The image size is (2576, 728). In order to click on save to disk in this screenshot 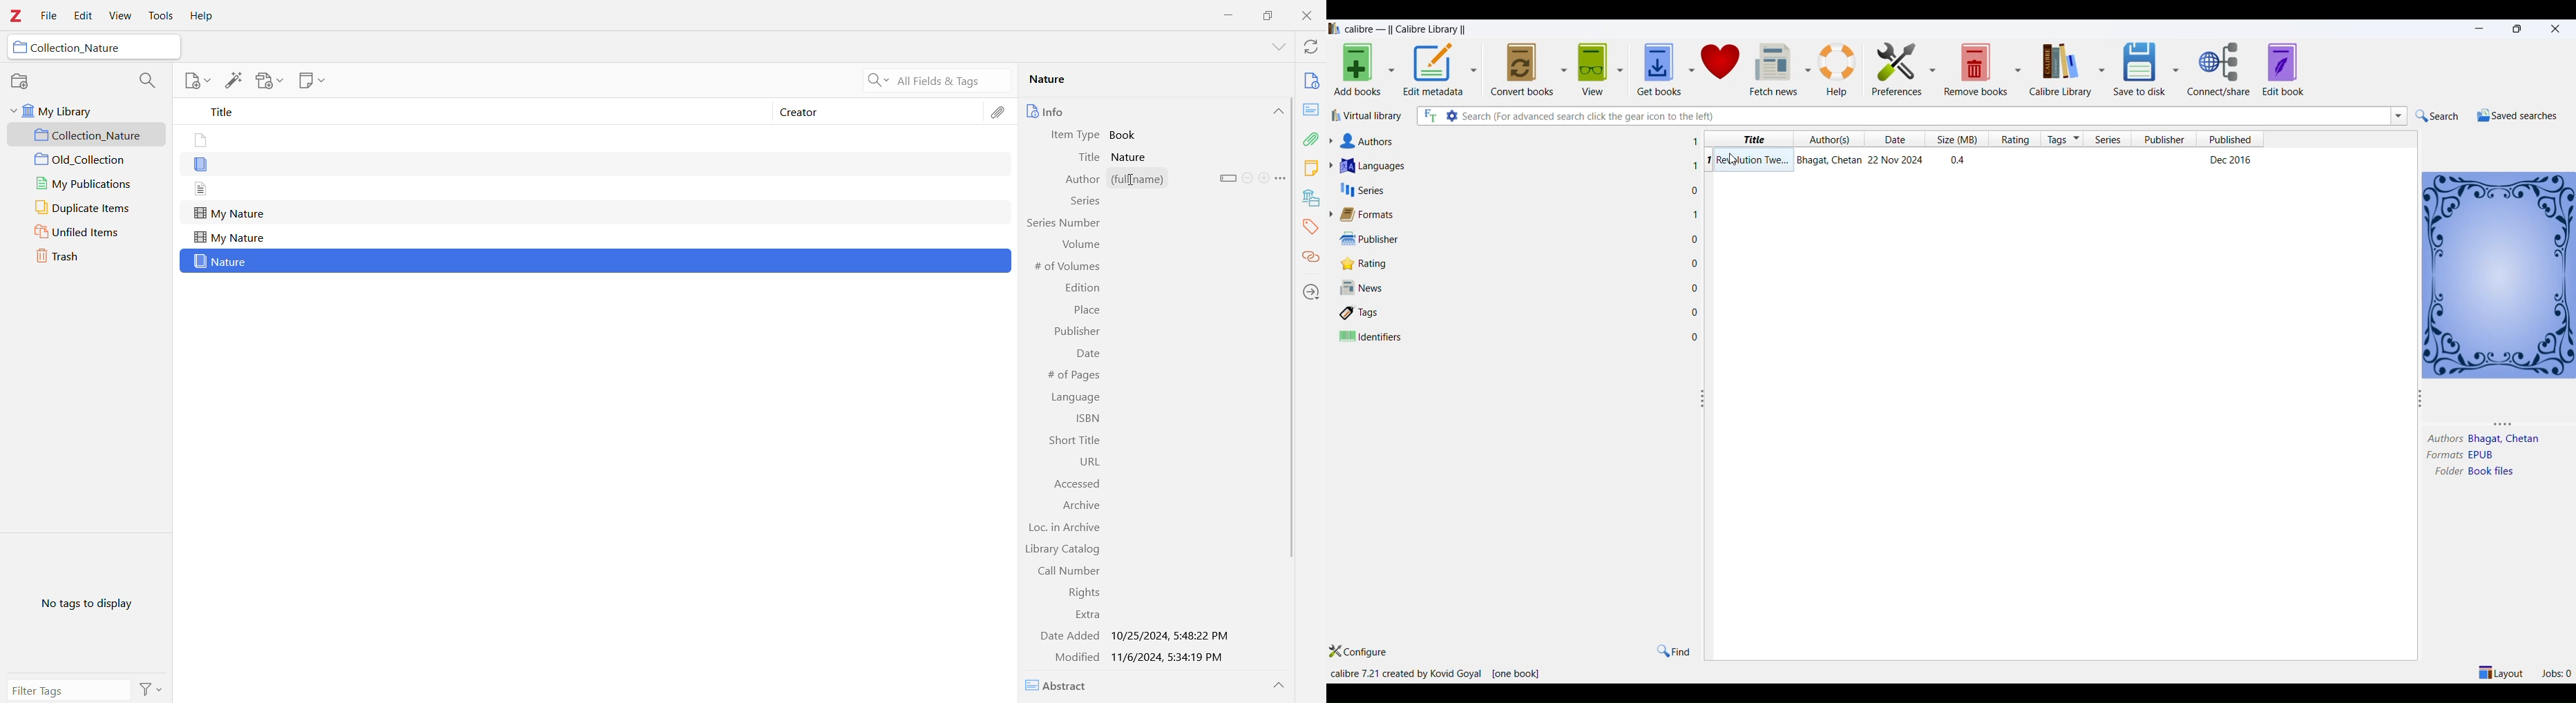, I will do `click(2138, 66)`.